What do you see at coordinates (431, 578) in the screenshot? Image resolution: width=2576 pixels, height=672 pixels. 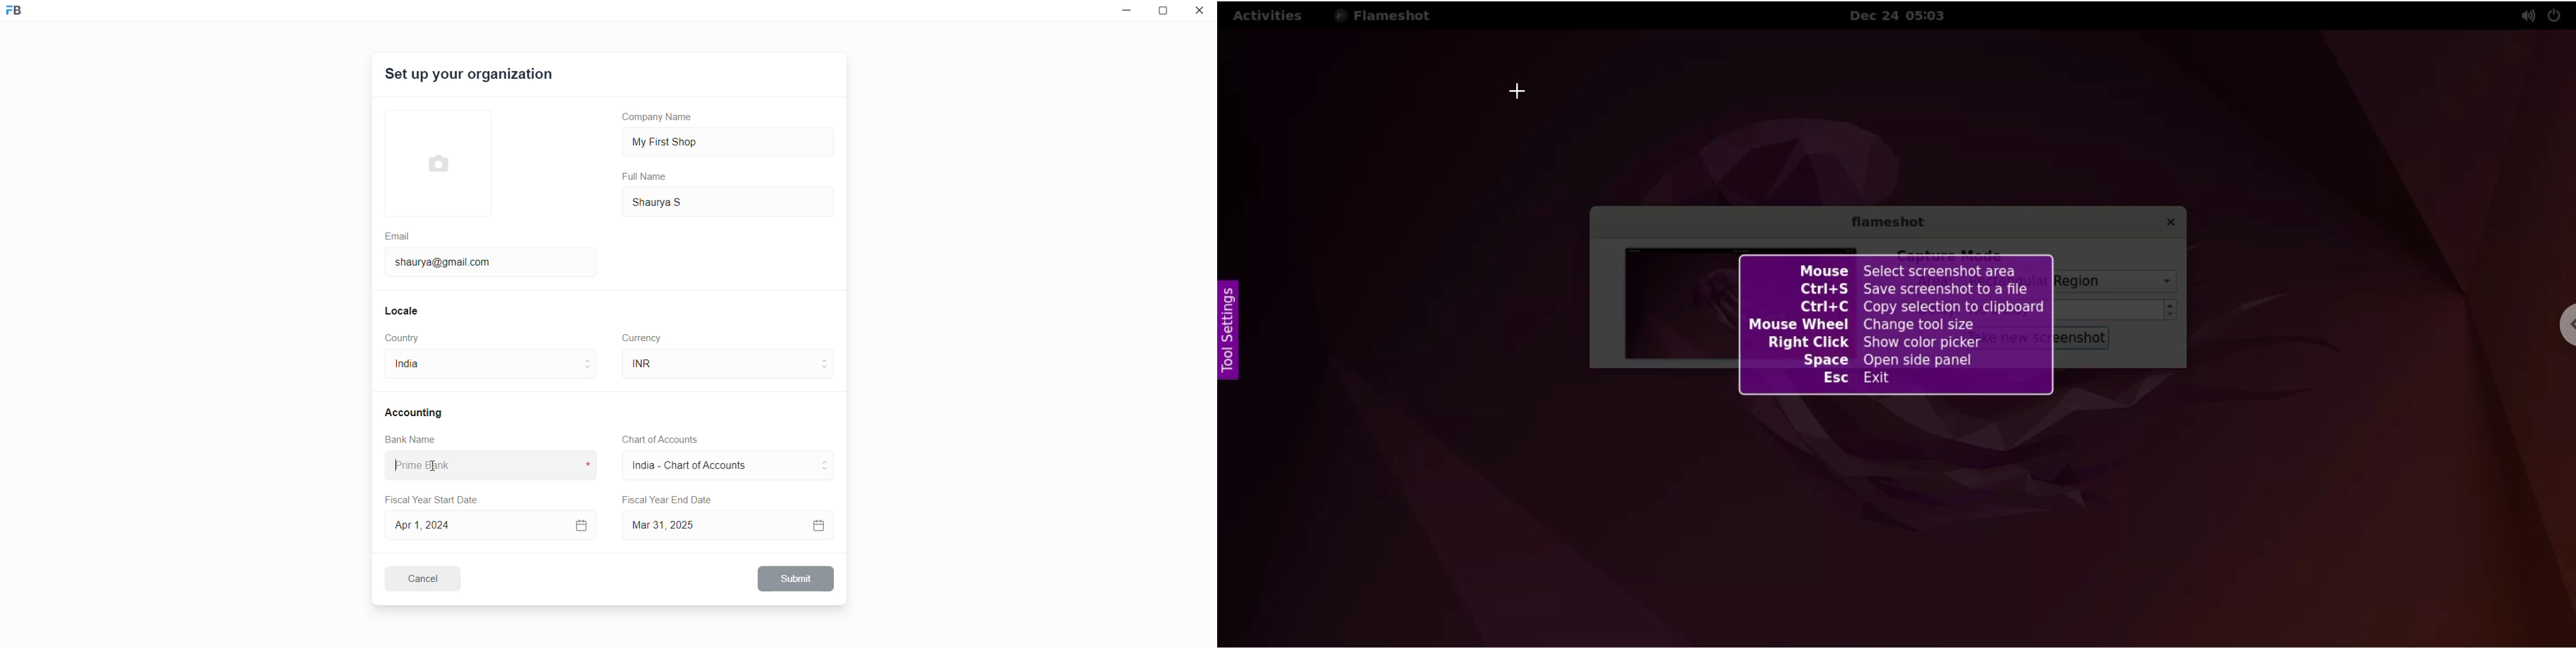 I see `Cancel ` at bounding box center [431, 578].